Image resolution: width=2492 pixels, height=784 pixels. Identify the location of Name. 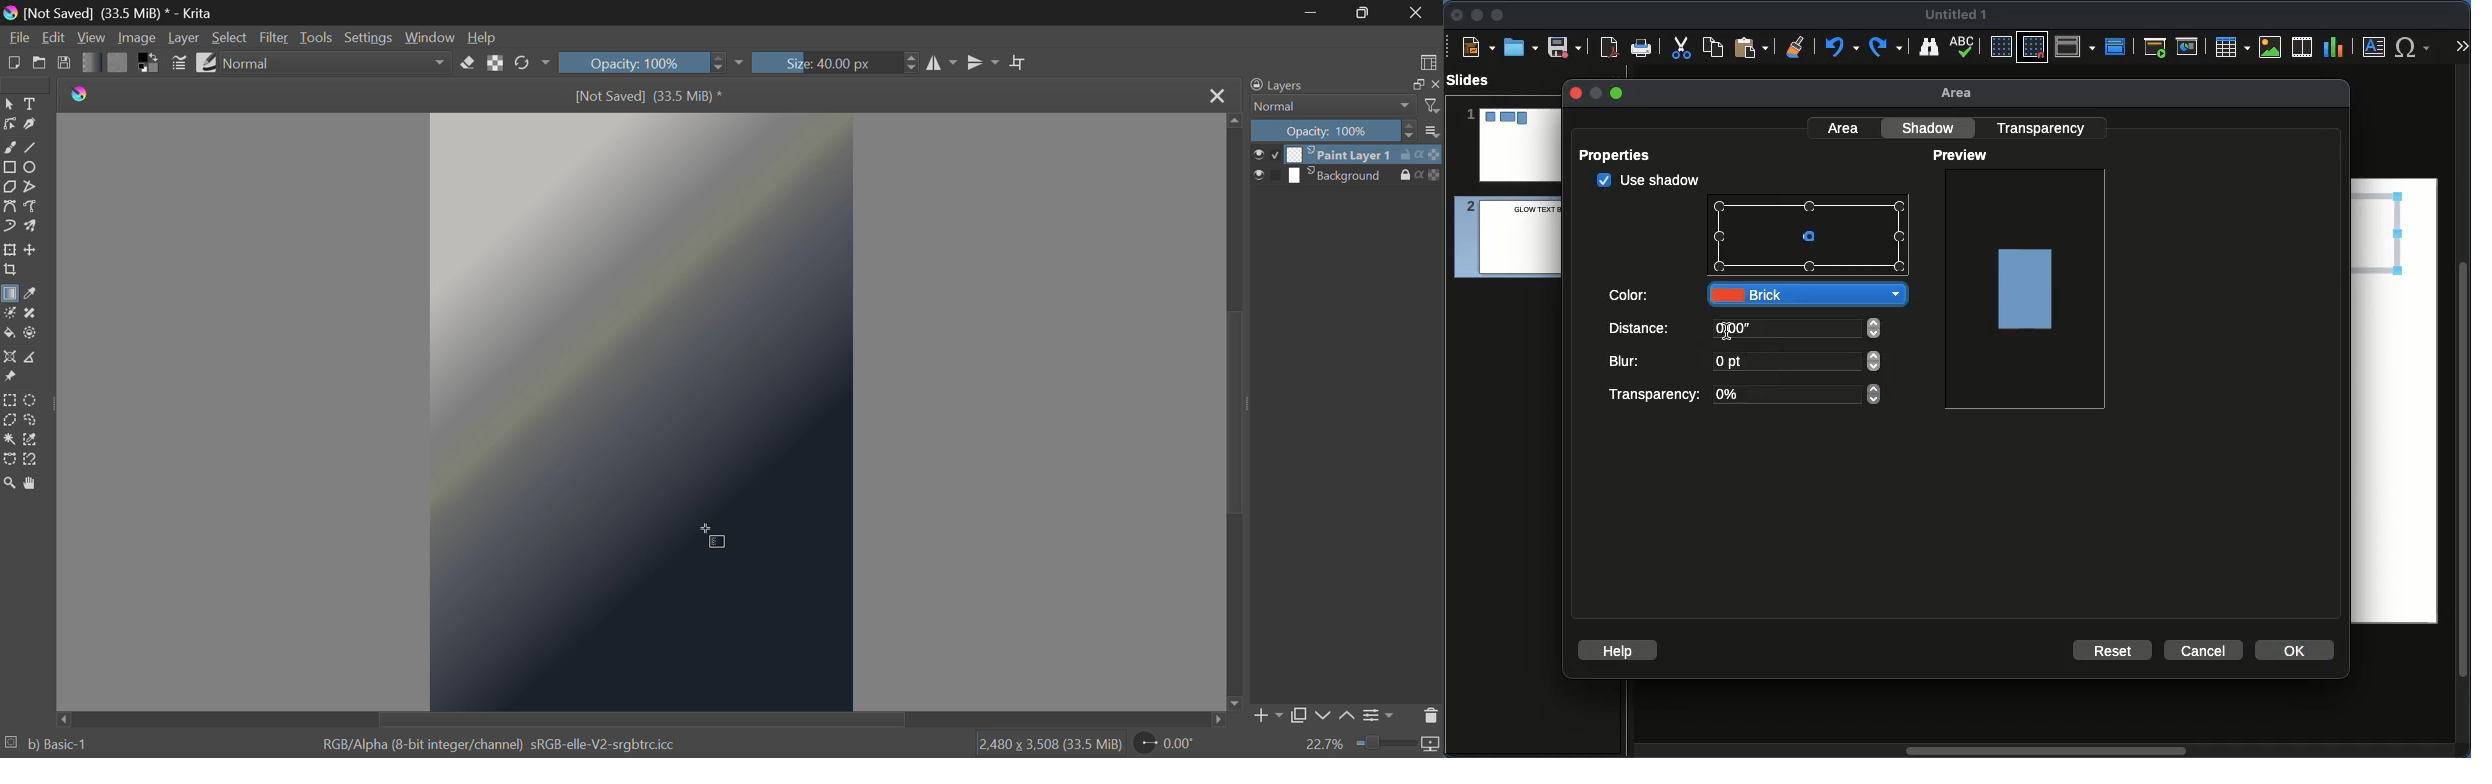
(1957, 15).